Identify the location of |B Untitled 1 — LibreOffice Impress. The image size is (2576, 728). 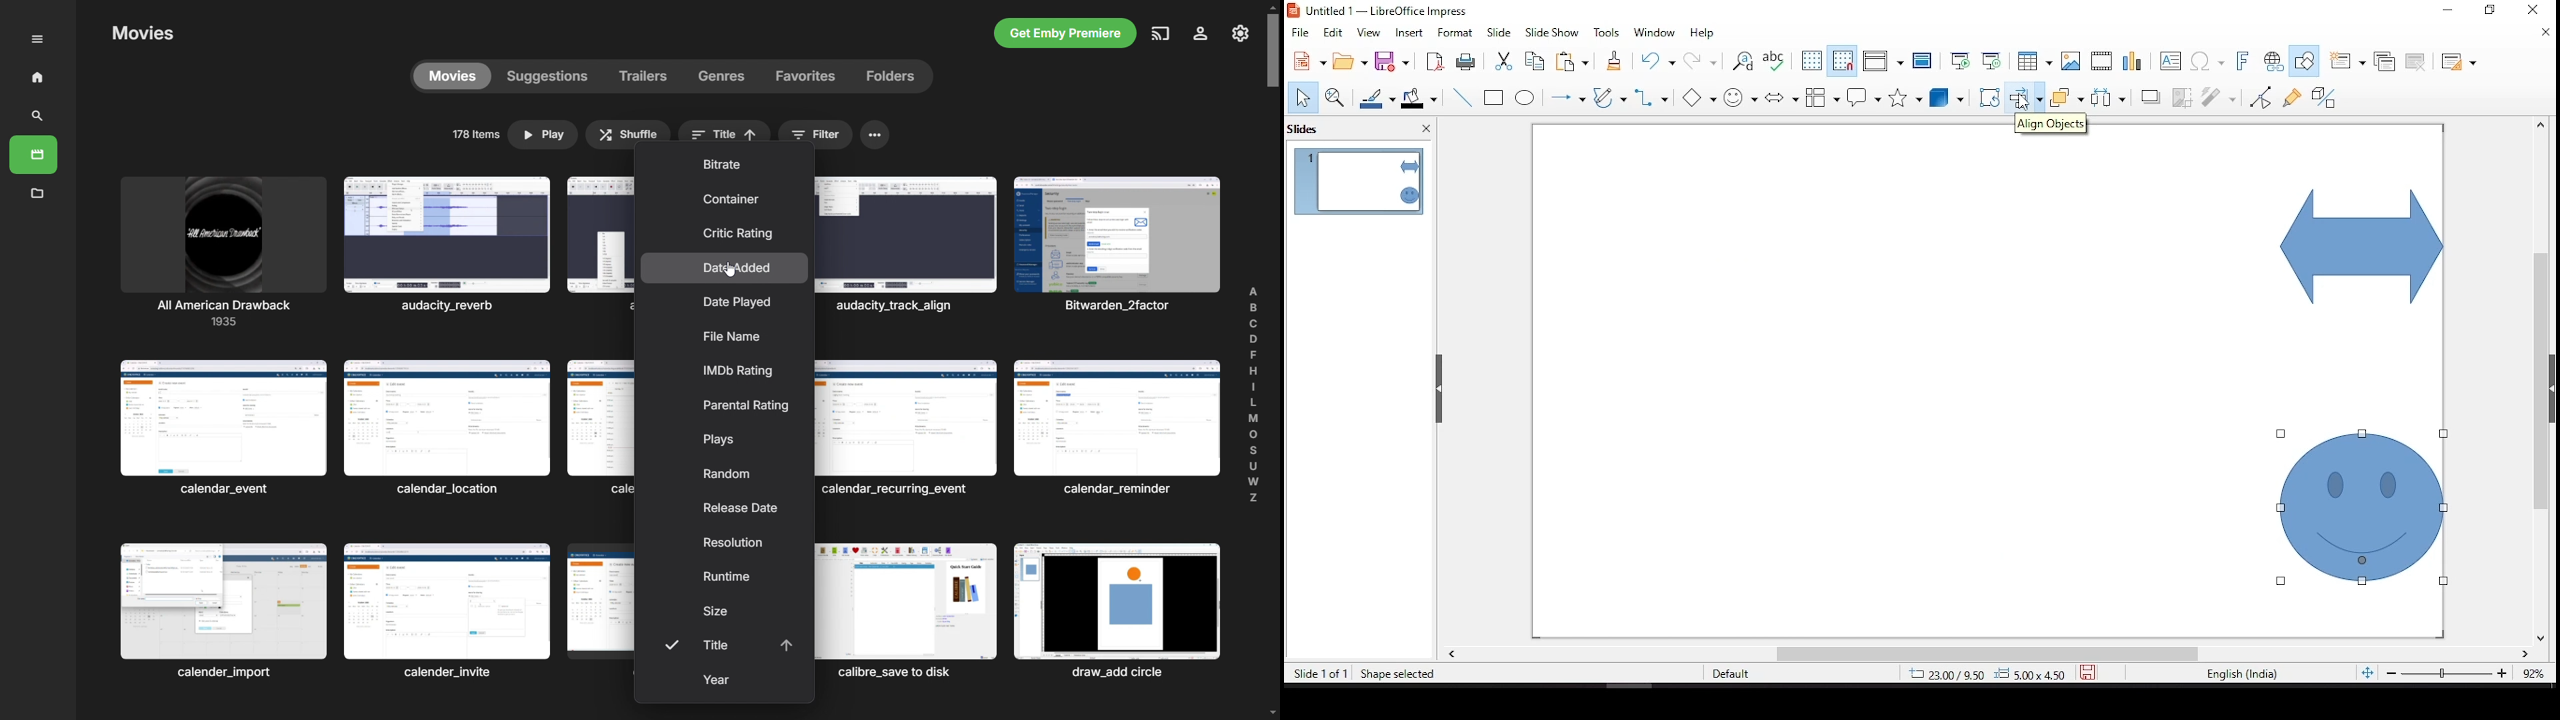
(1378, 10).